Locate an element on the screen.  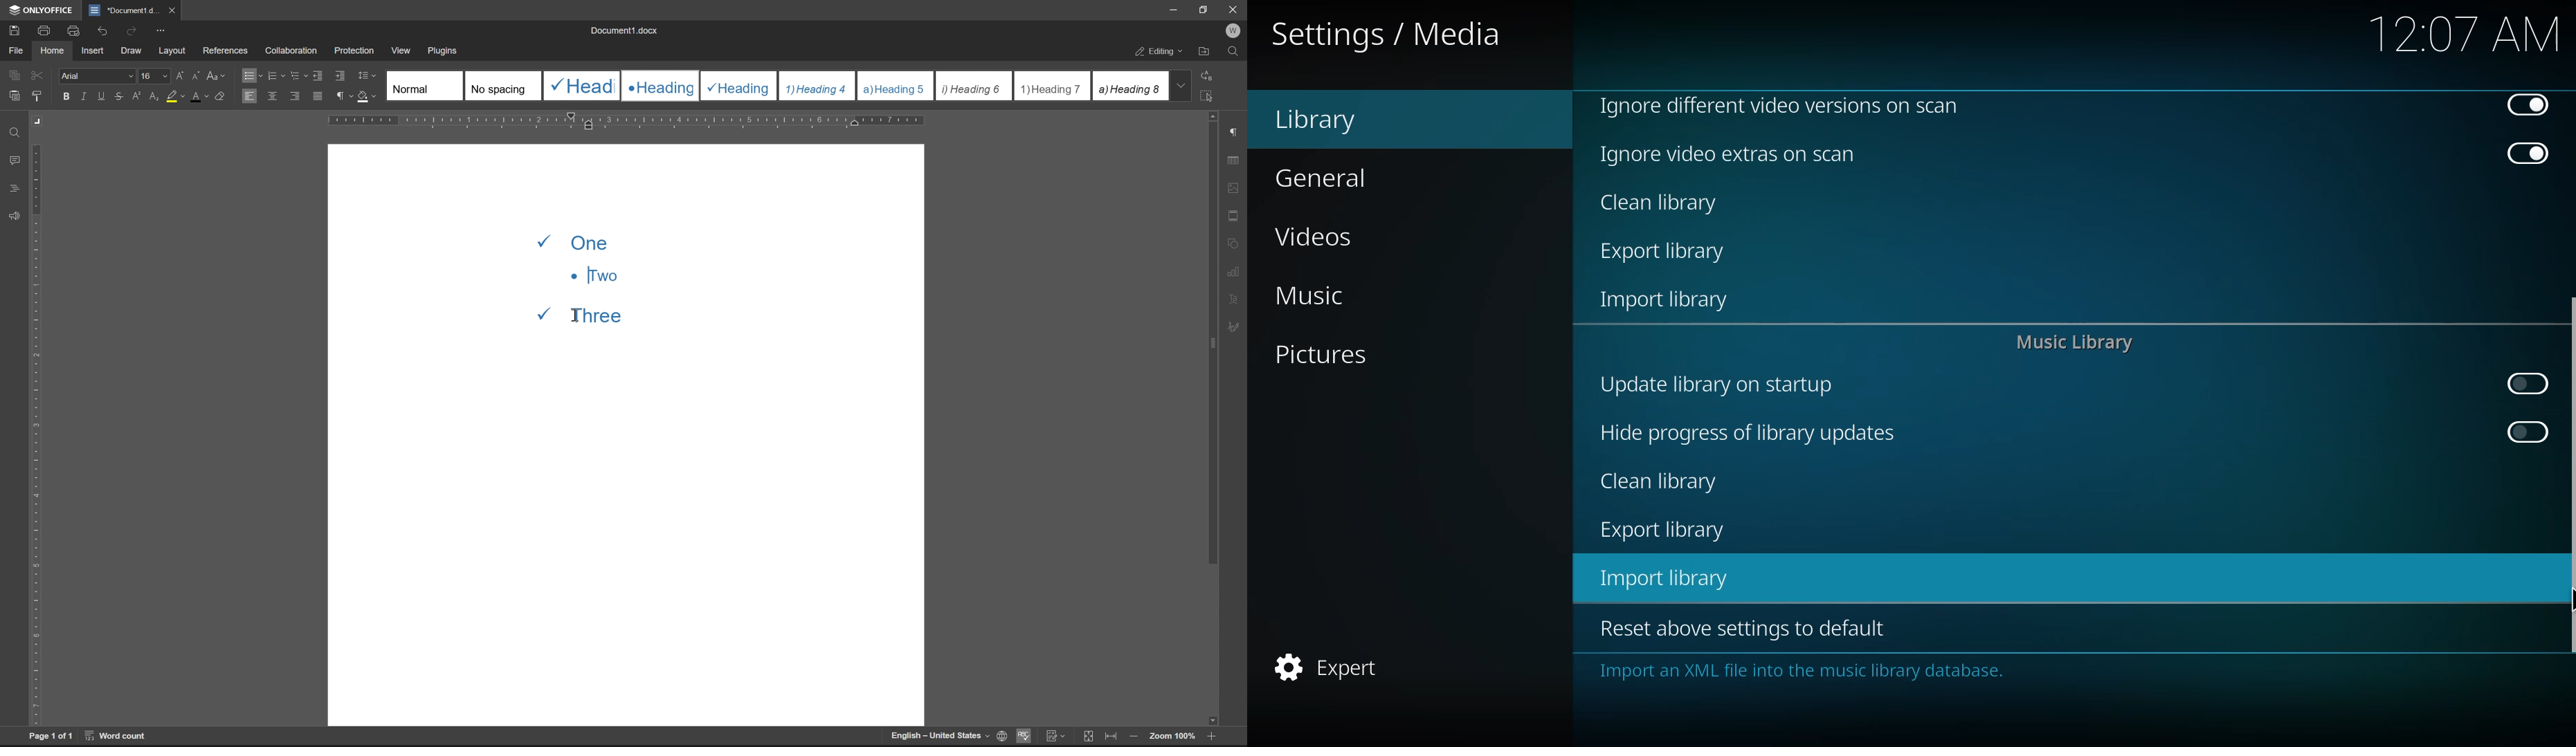
align center is located at coordinates (273, 95).